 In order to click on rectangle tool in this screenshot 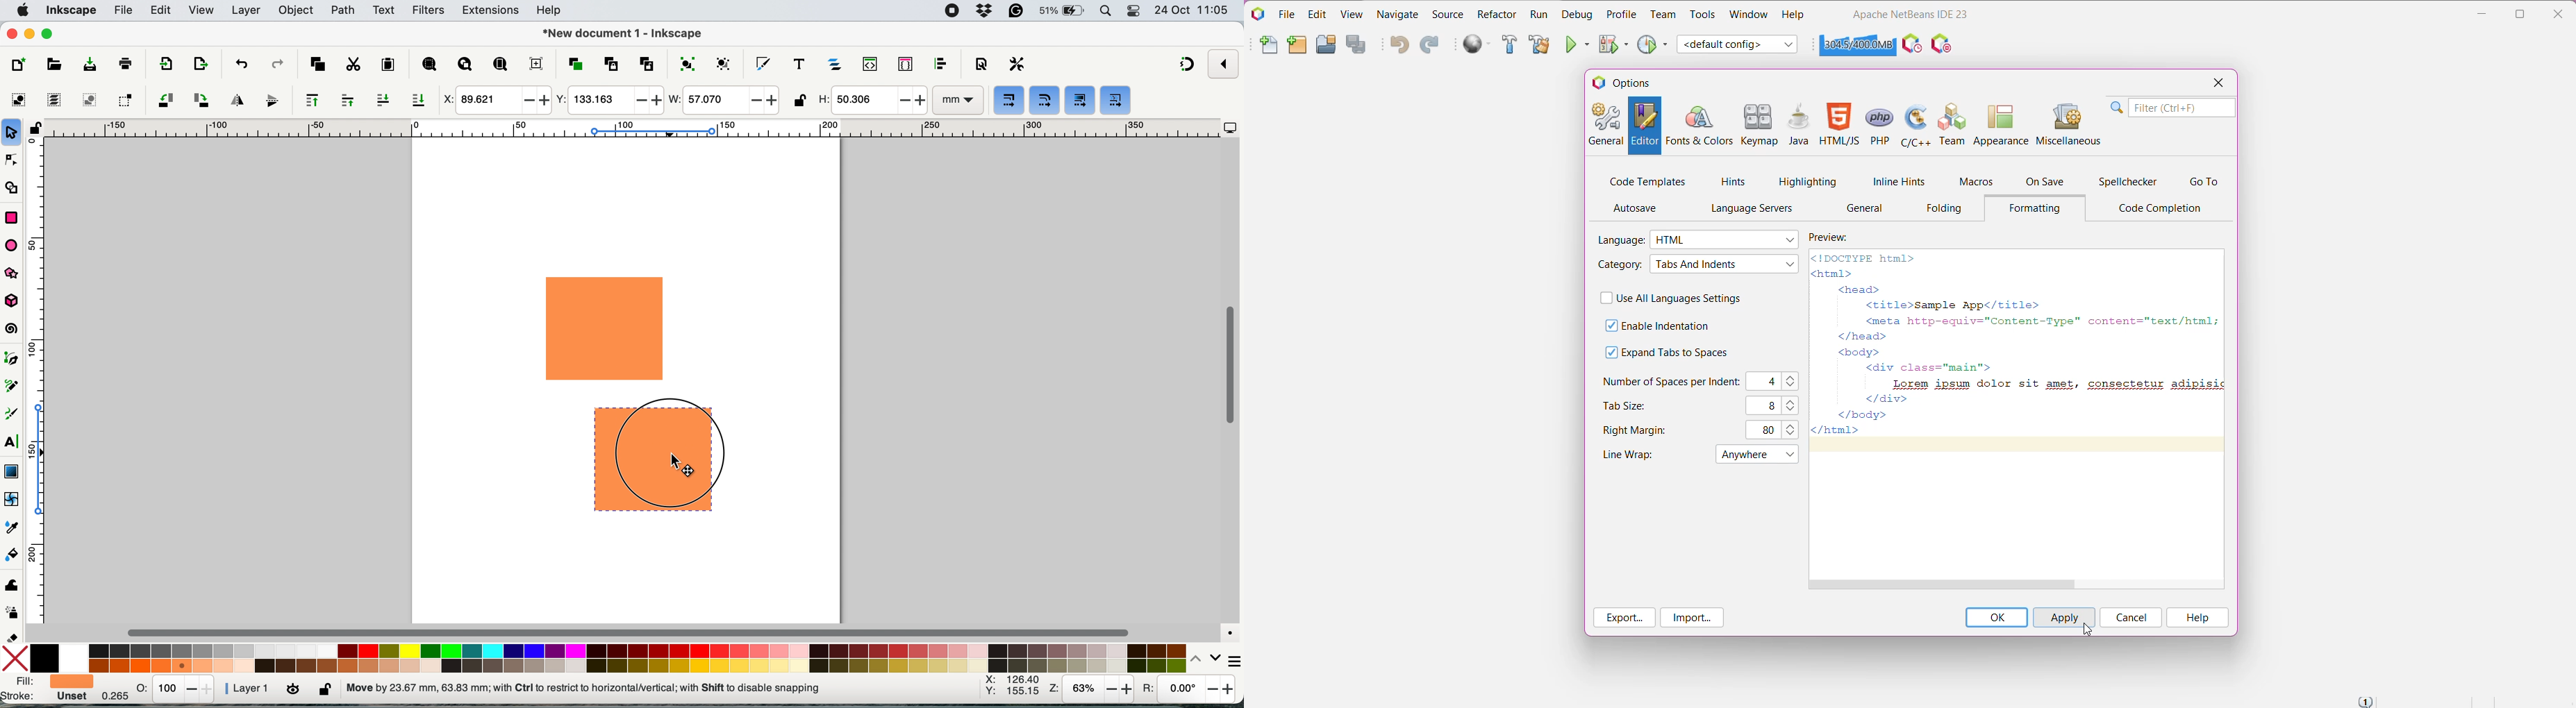, I will do `click(11, 216)`.